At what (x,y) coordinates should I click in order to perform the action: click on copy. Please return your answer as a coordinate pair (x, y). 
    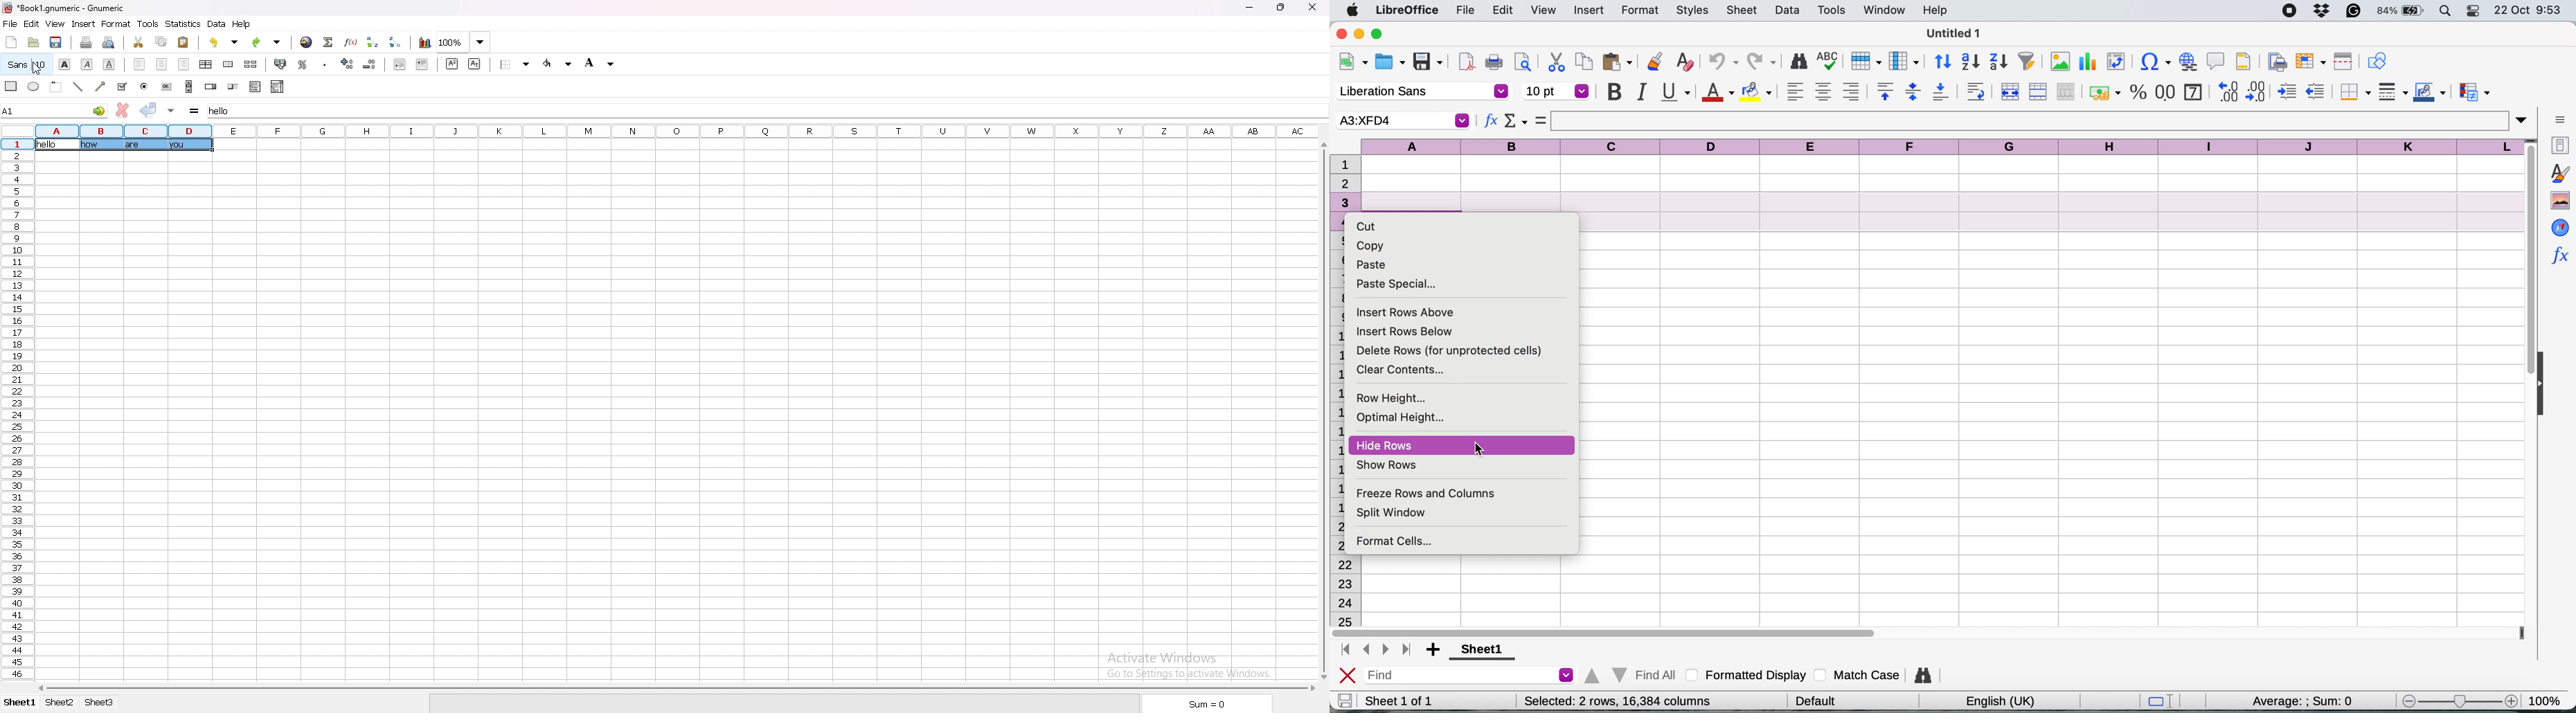
    Looking at the image, I should click on (1585, 61).